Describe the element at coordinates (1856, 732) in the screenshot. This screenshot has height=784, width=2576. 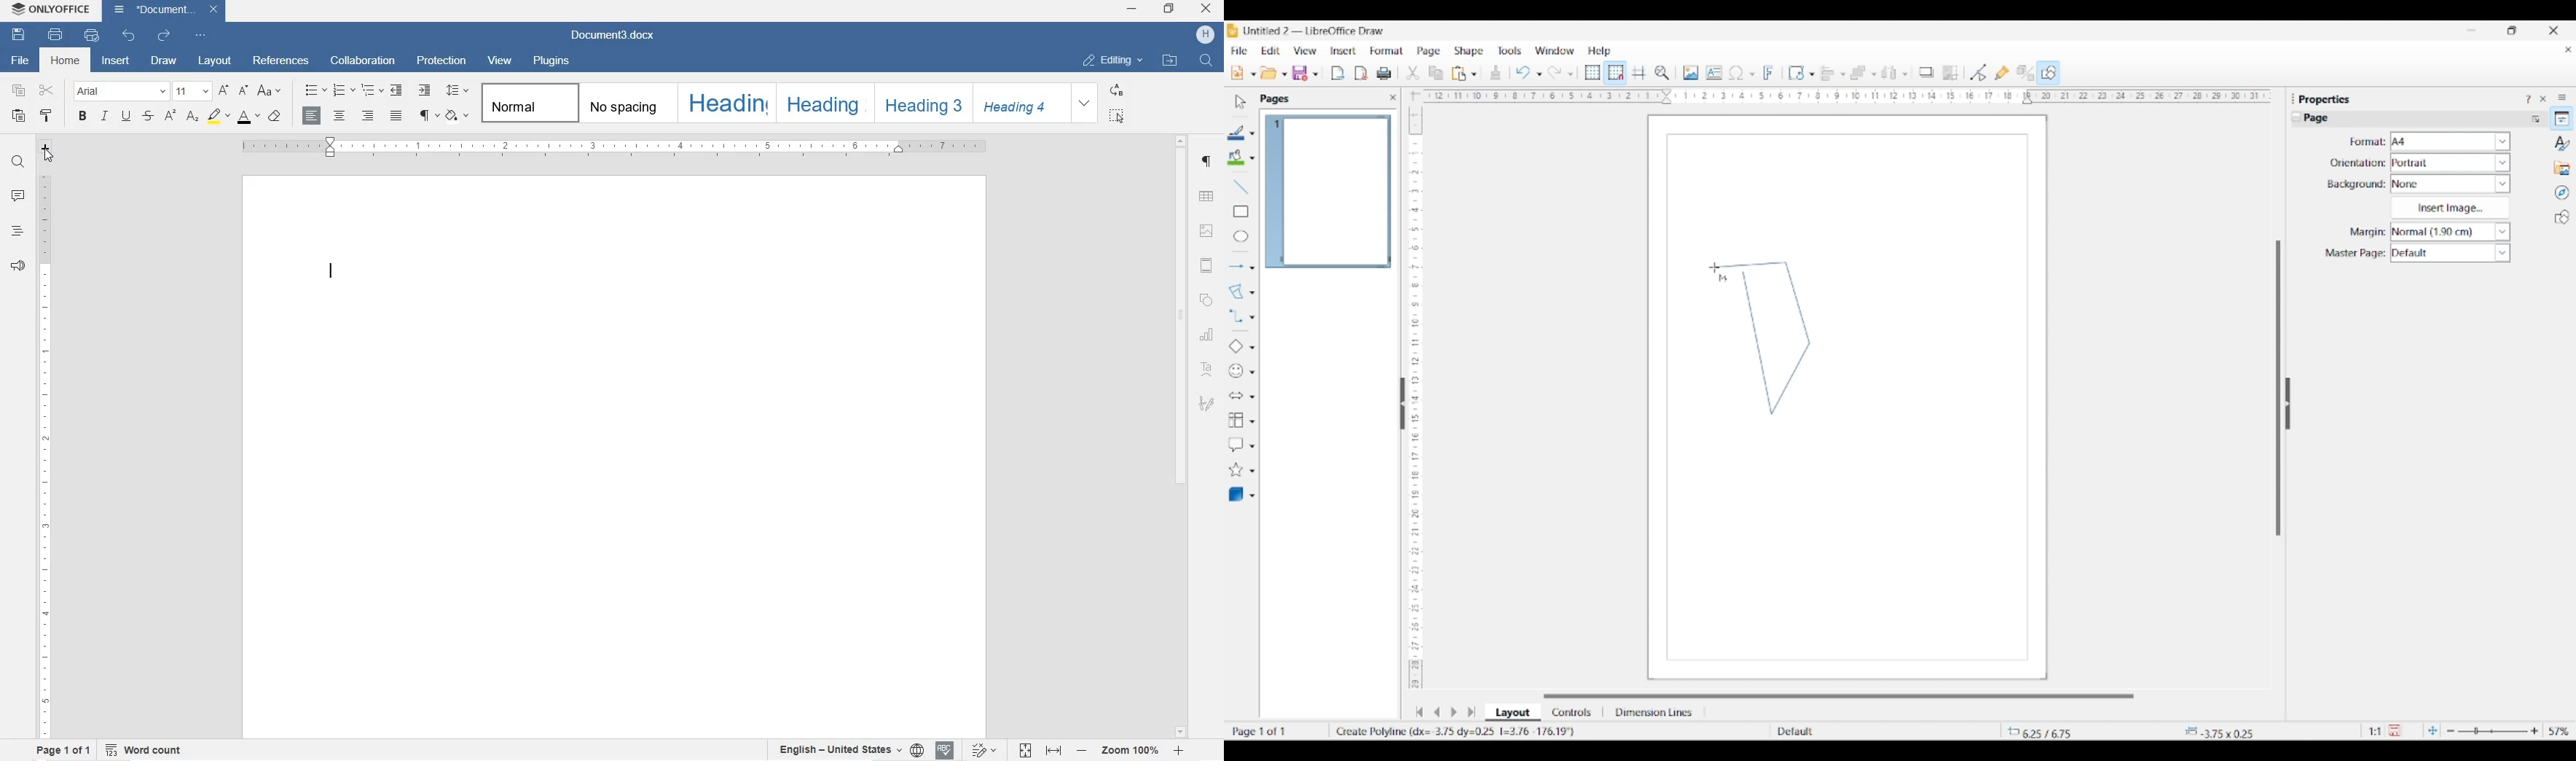
I see `Slide master name` at that location.